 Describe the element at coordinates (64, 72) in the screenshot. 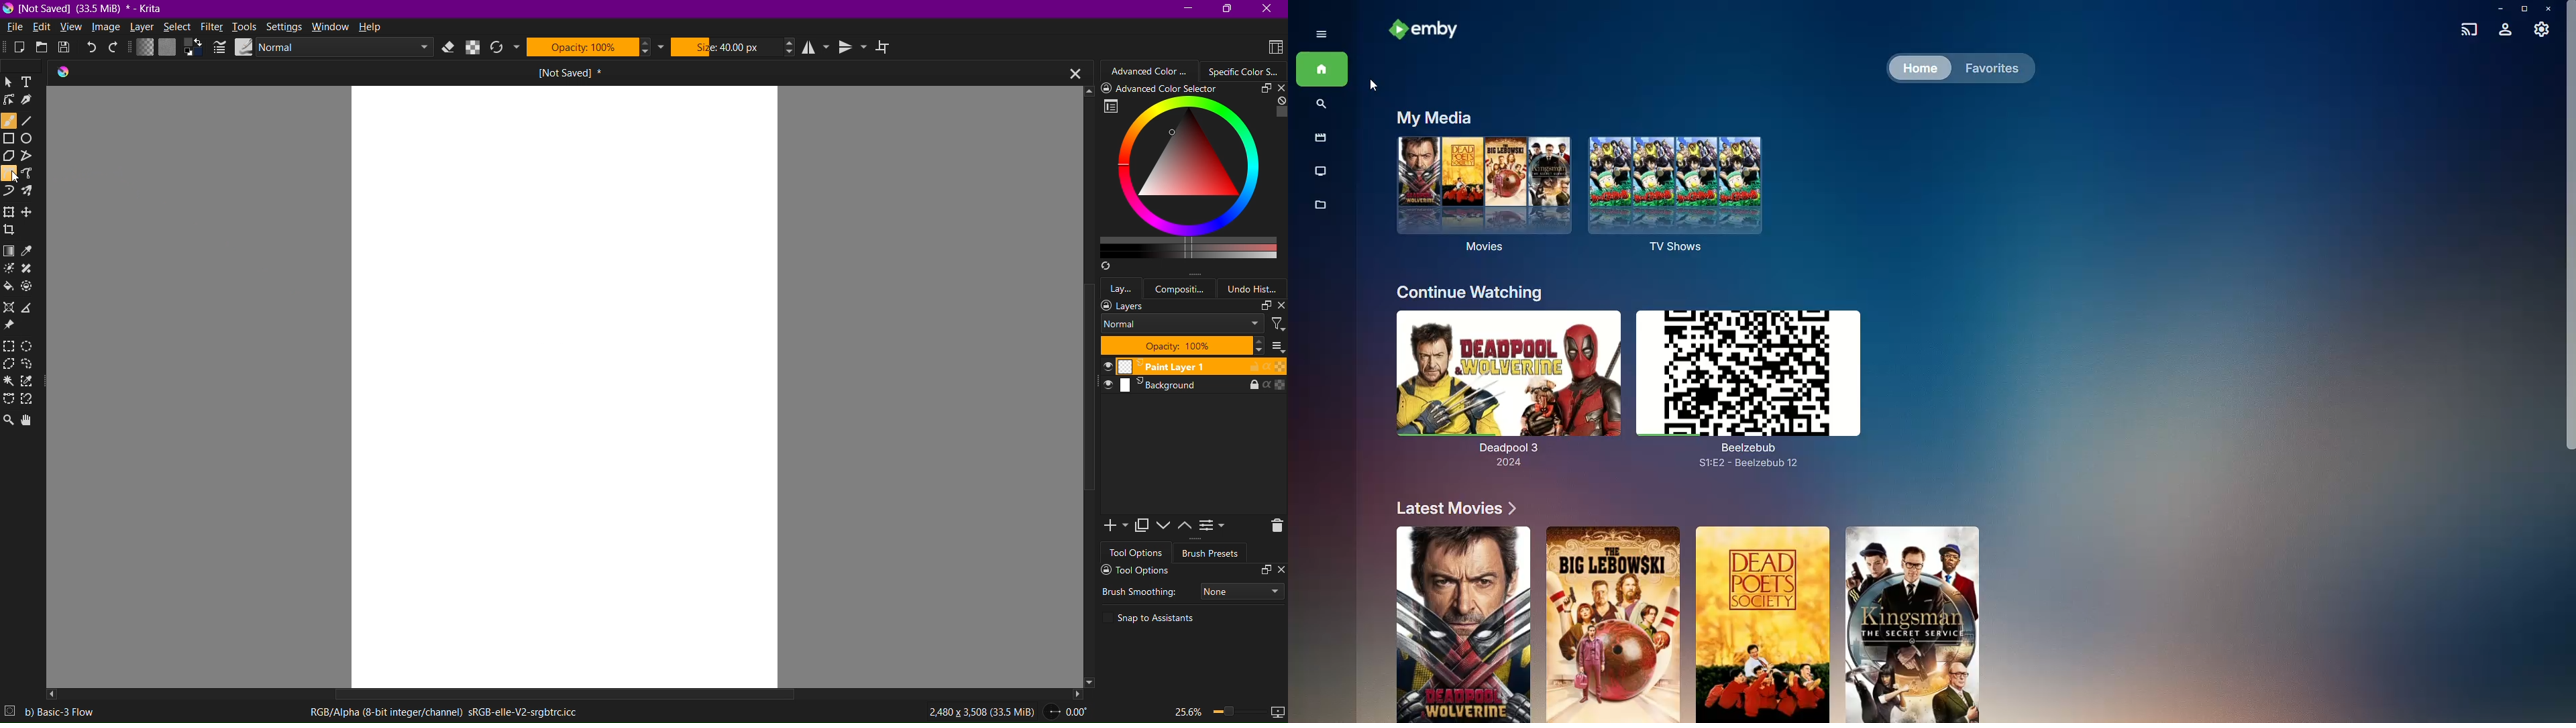

I see `Krita logo` at that location.